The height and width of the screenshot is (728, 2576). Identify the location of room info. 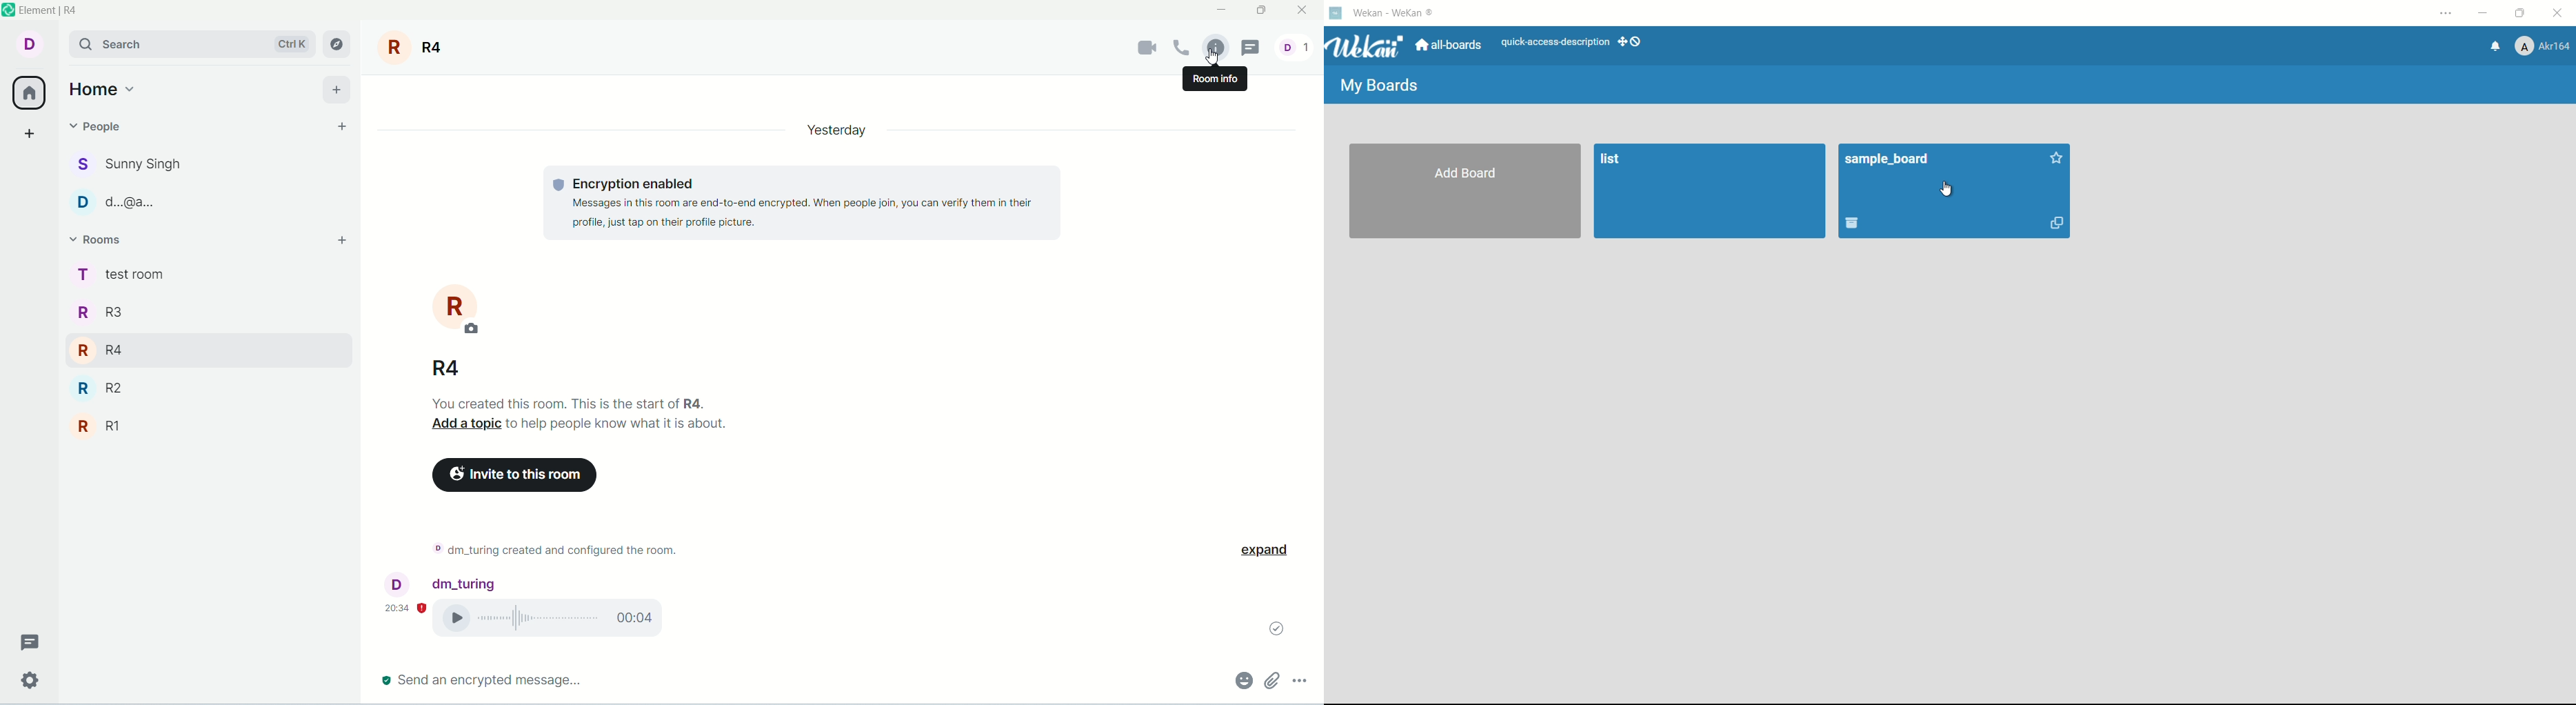
(1215, 48).